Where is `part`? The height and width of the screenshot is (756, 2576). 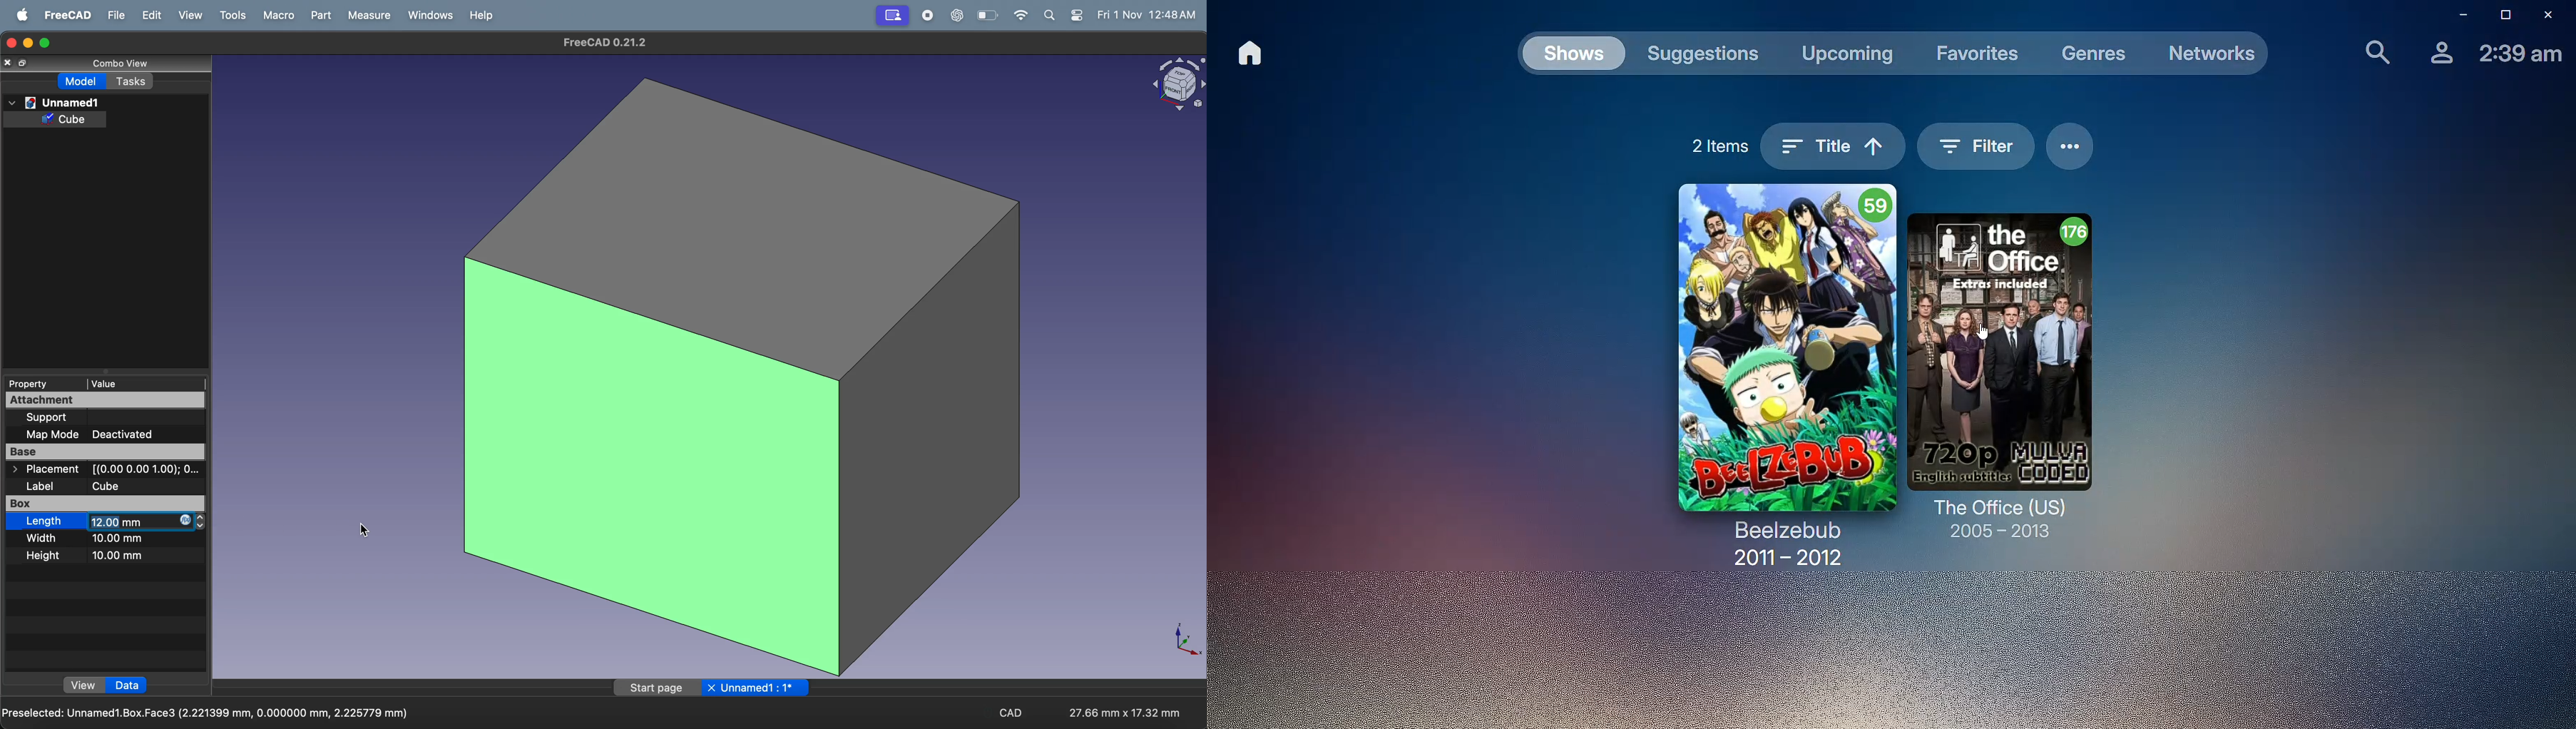 part is located at coordinates (316, 14).